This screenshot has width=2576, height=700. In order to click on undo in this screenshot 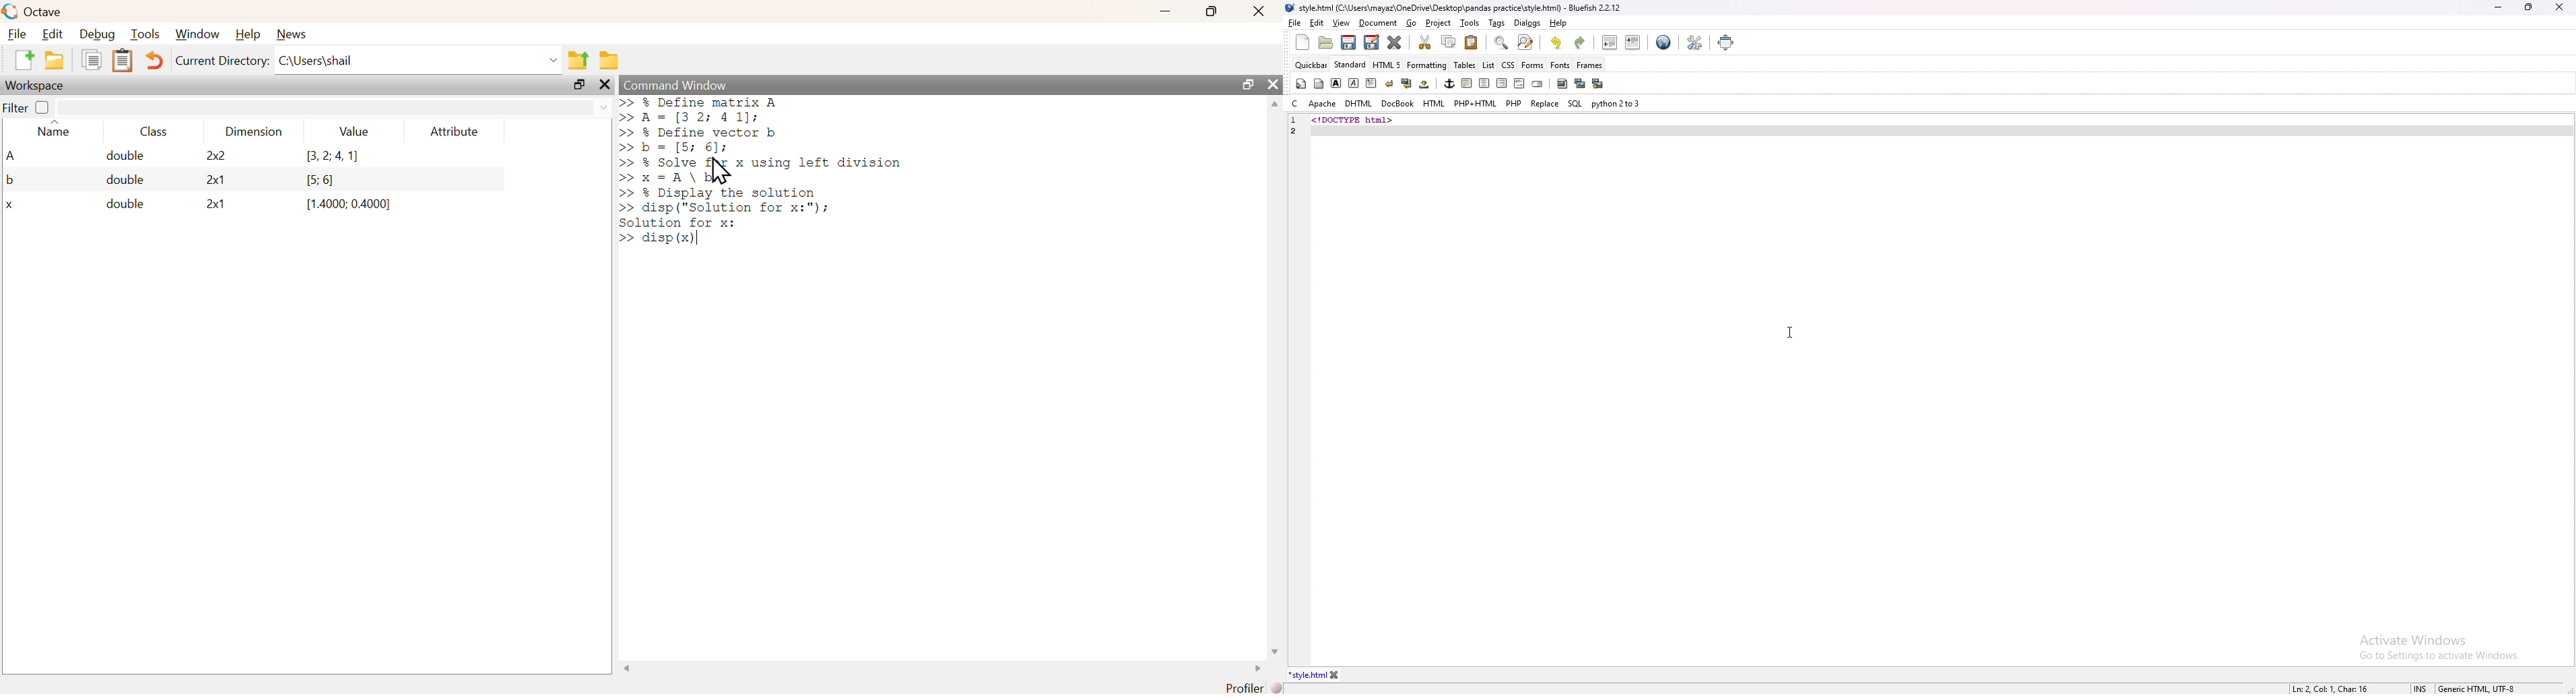, I will do `click(156, 60)`.